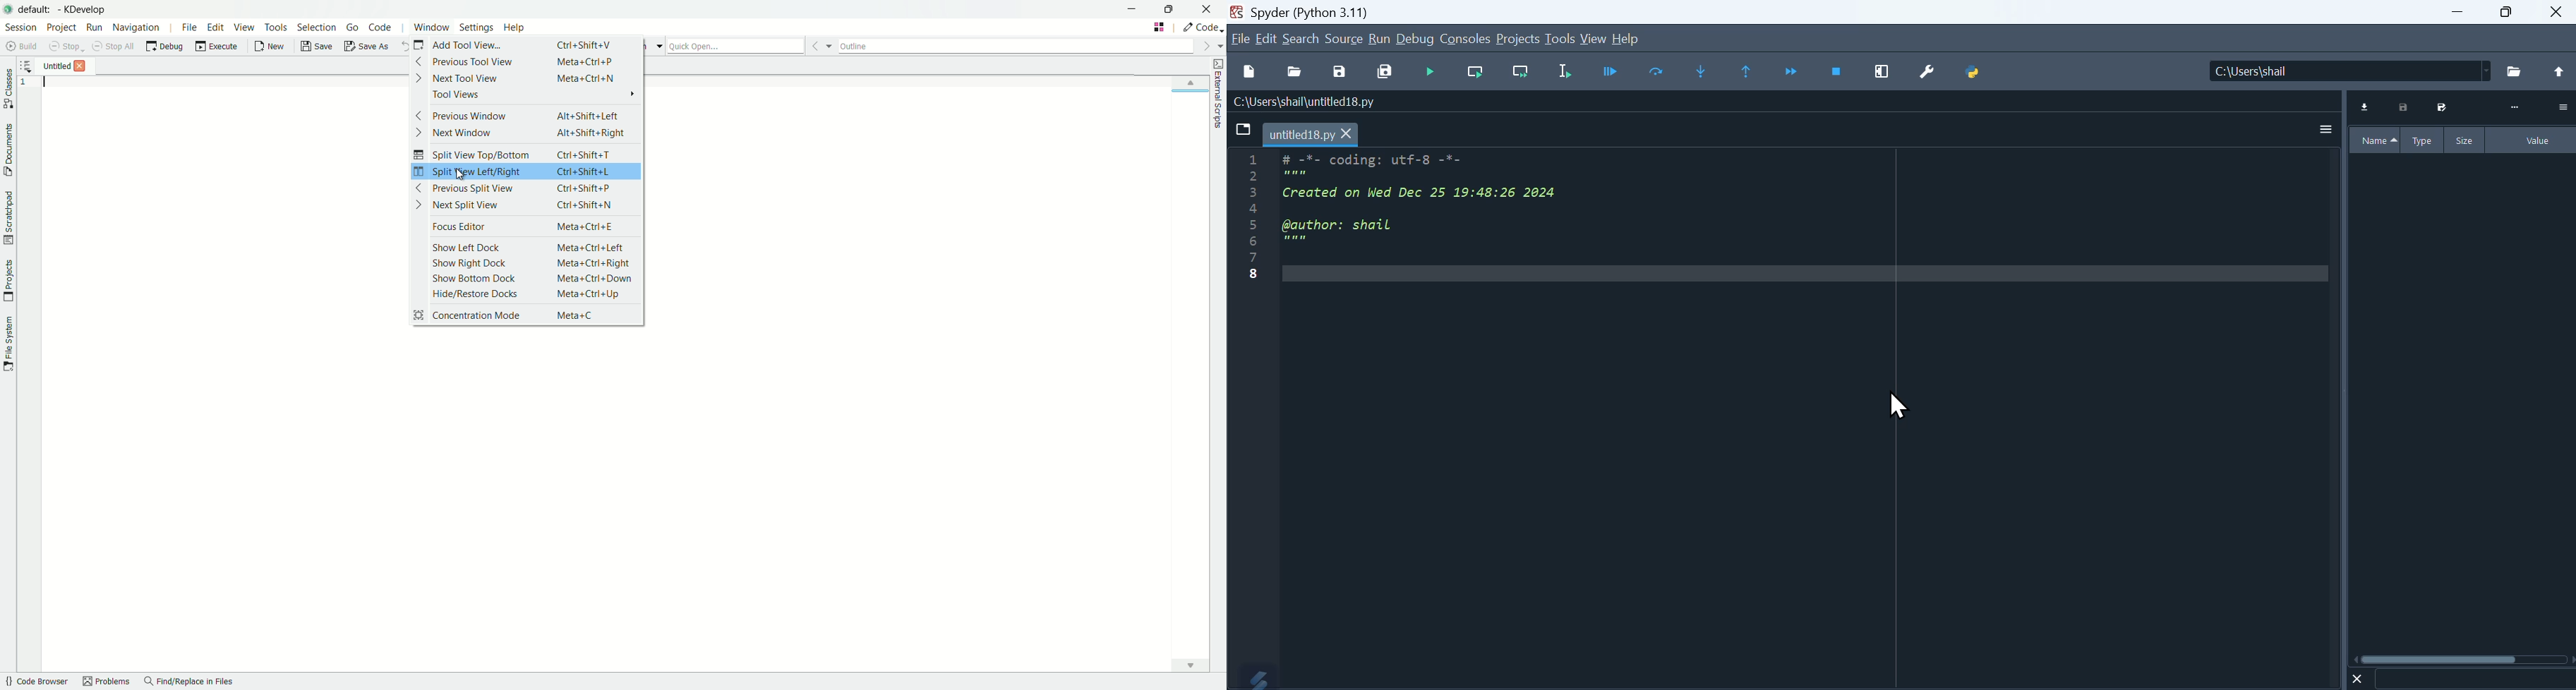  Describe the element at coordinates (1698, 71) in the screenshot. I see `Find next` at that location.